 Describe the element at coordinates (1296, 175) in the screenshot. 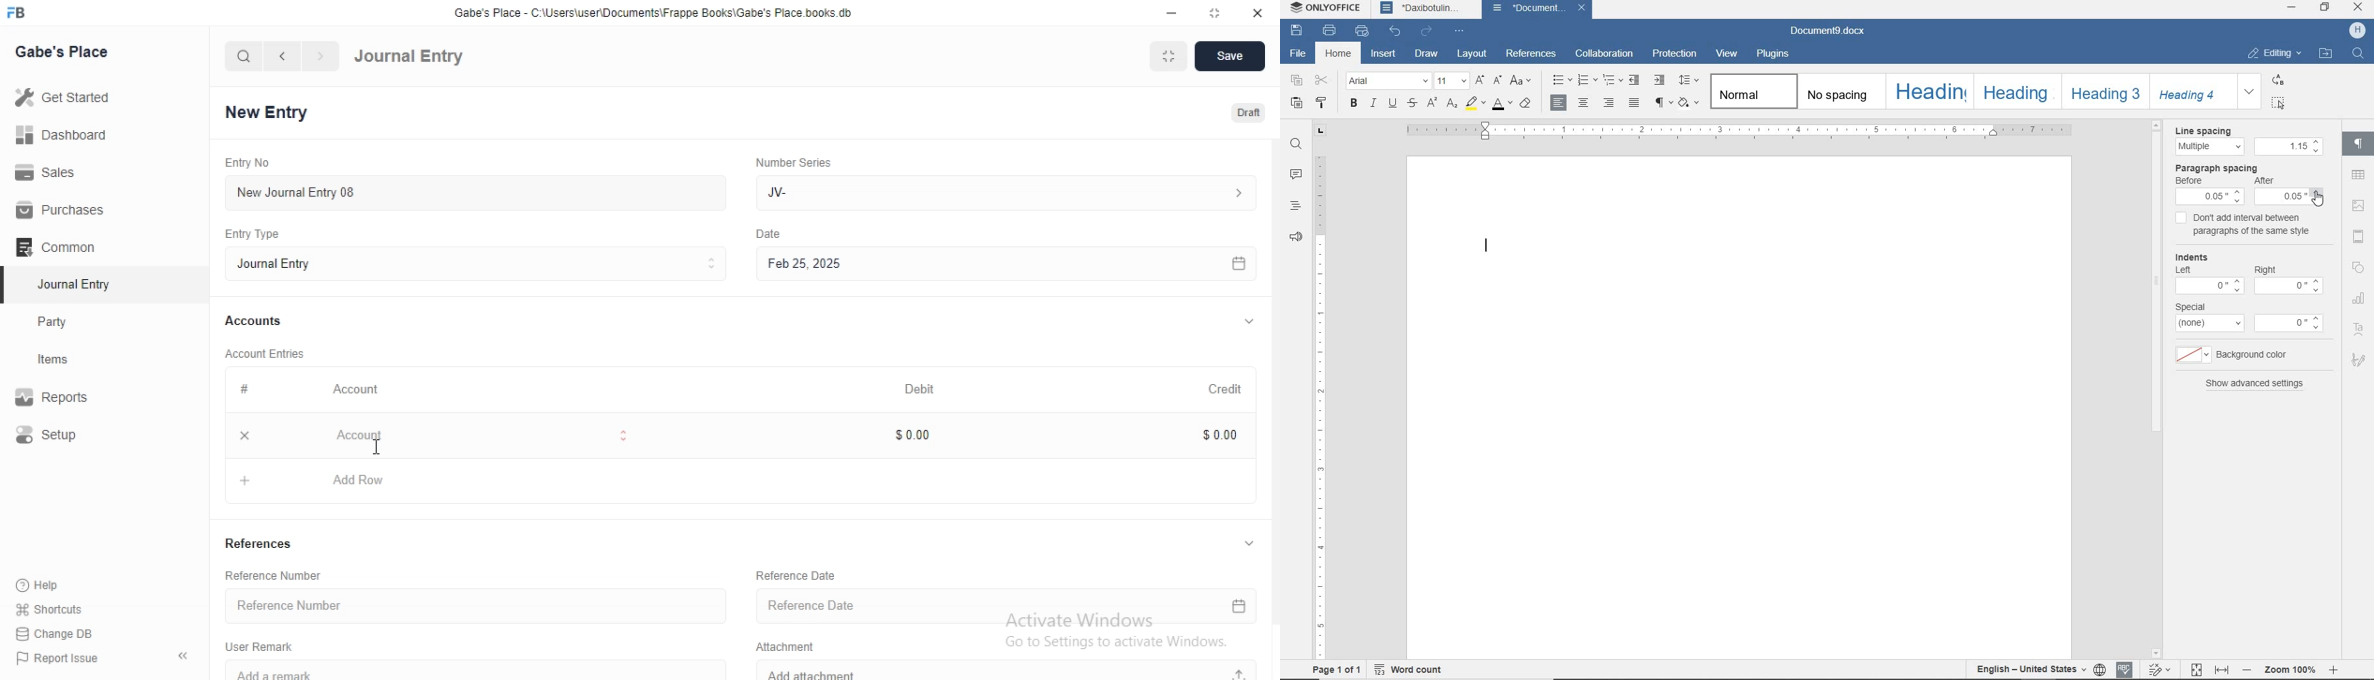

I see `comments` at that location.